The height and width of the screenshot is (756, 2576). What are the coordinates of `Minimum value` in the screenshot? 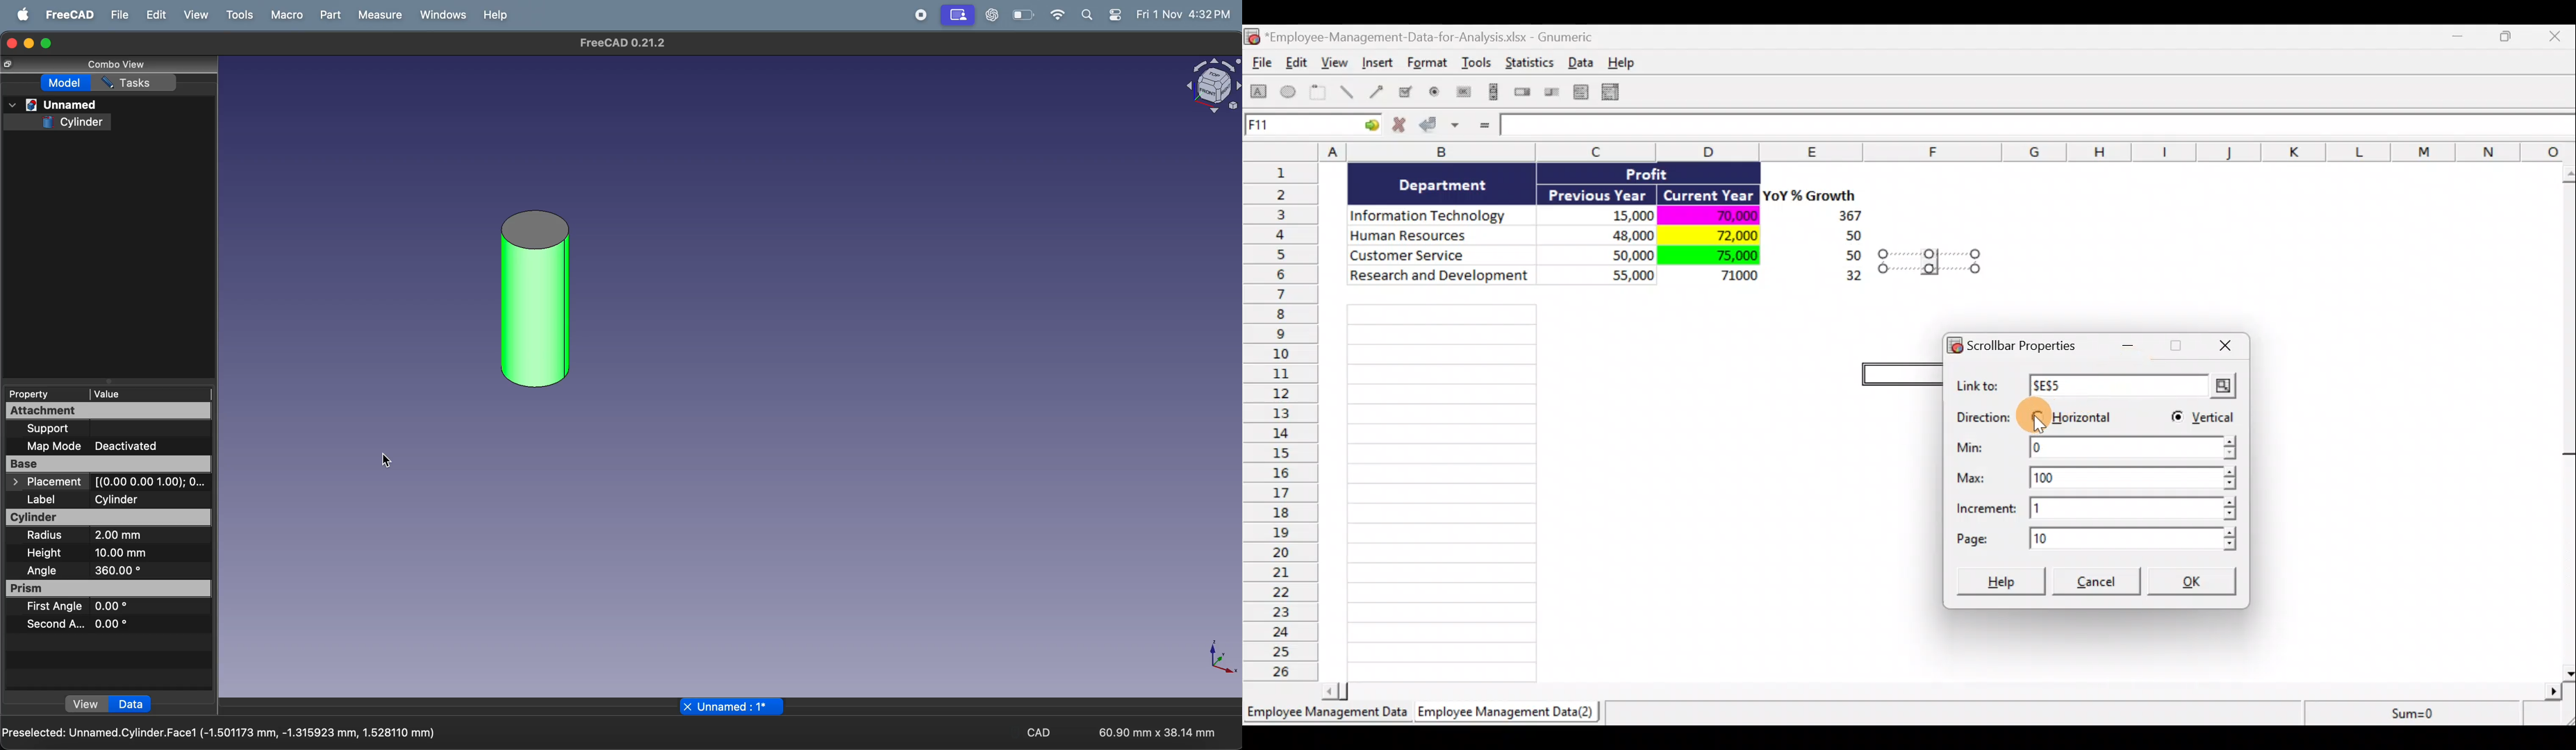 It's located at (2095, 449).